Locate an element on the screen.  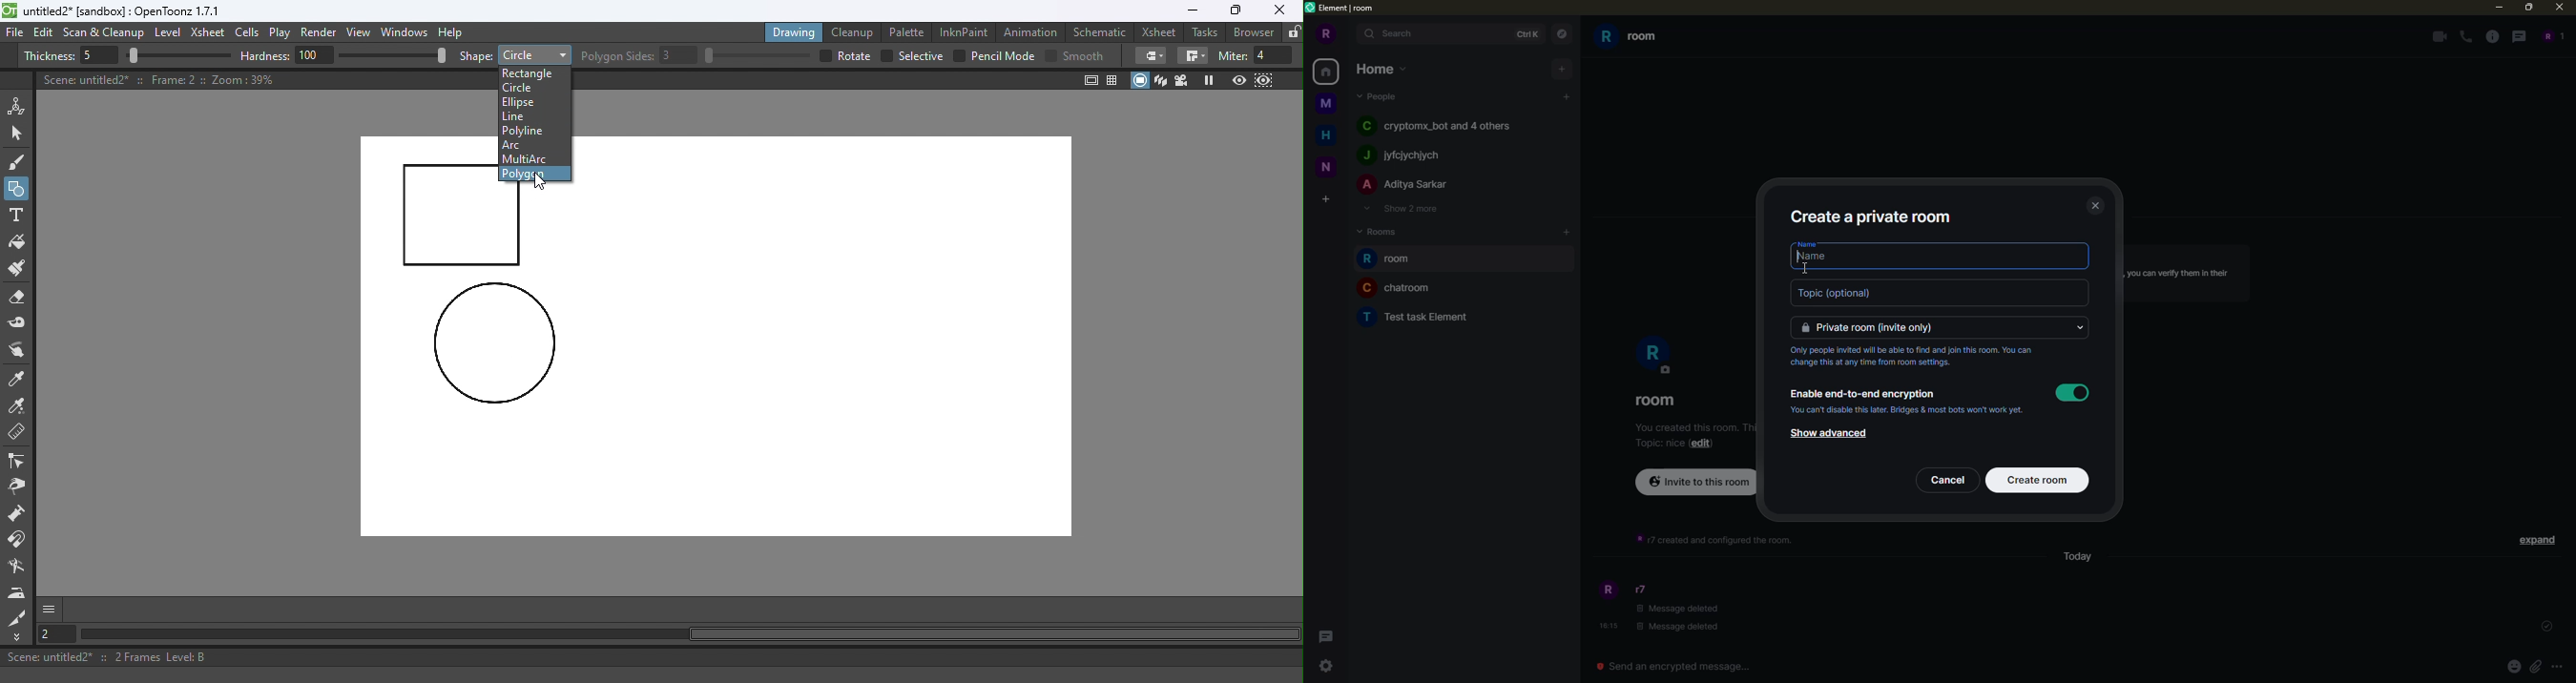
day is located at coordinates (2076, 559).